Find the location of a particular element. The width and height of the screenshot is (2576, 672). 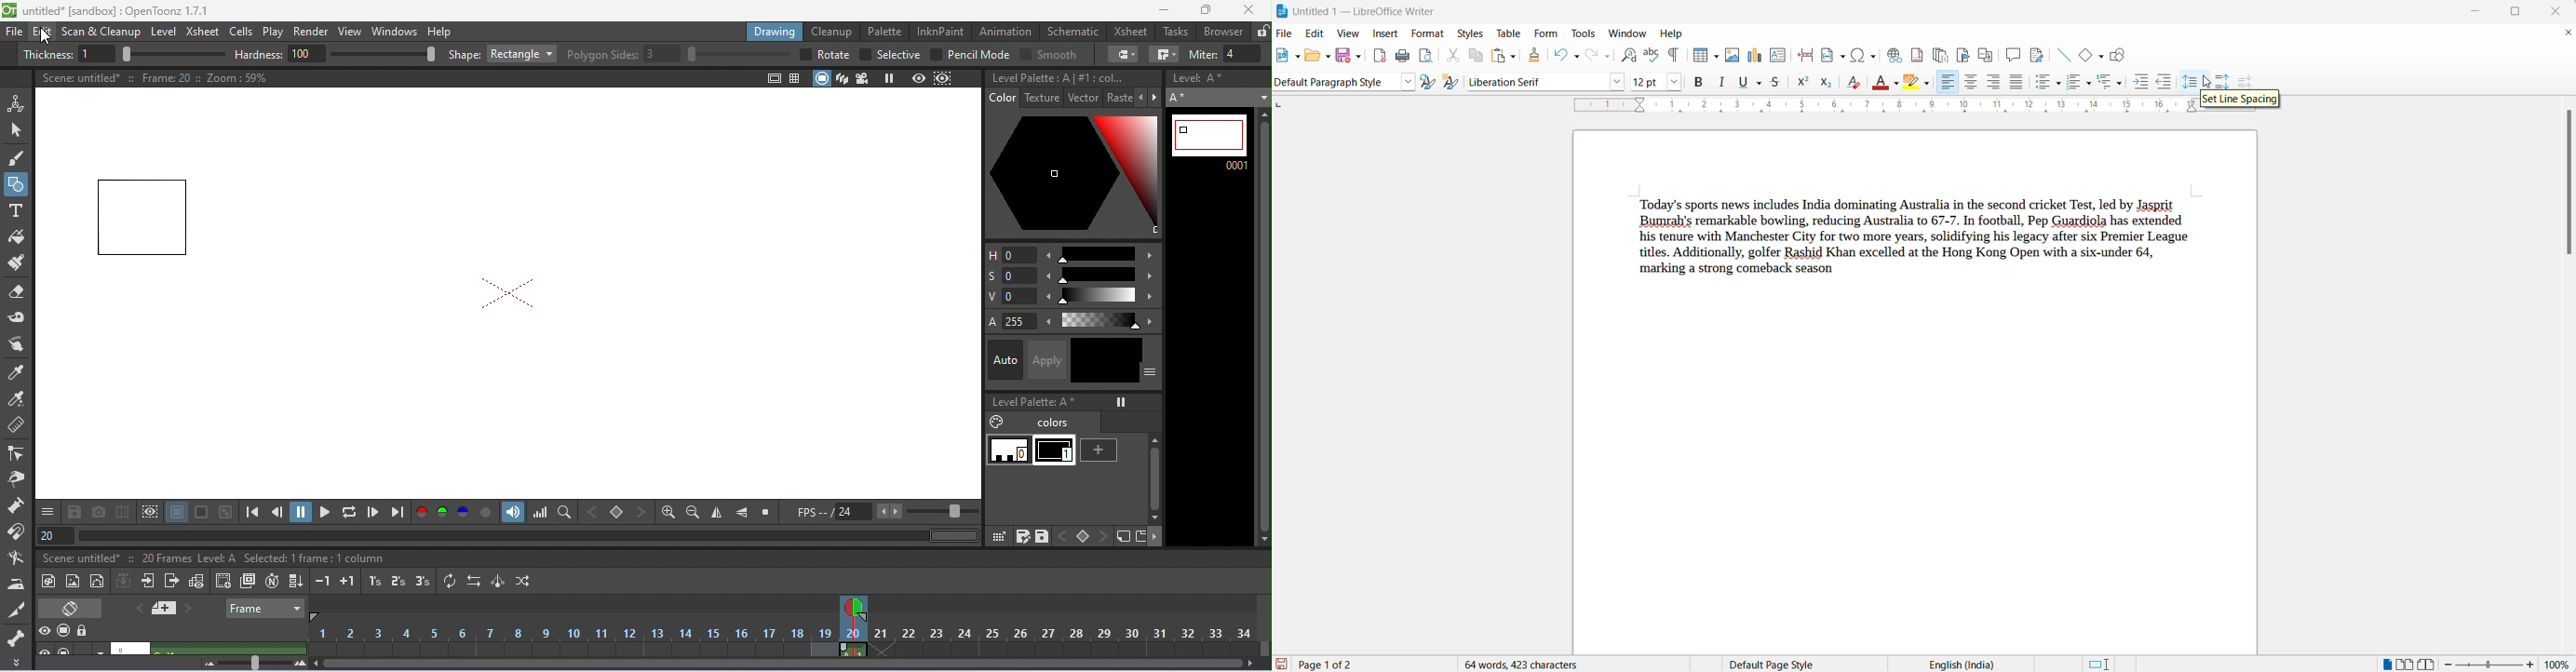

paste options is located at coordinates (1517, 56).